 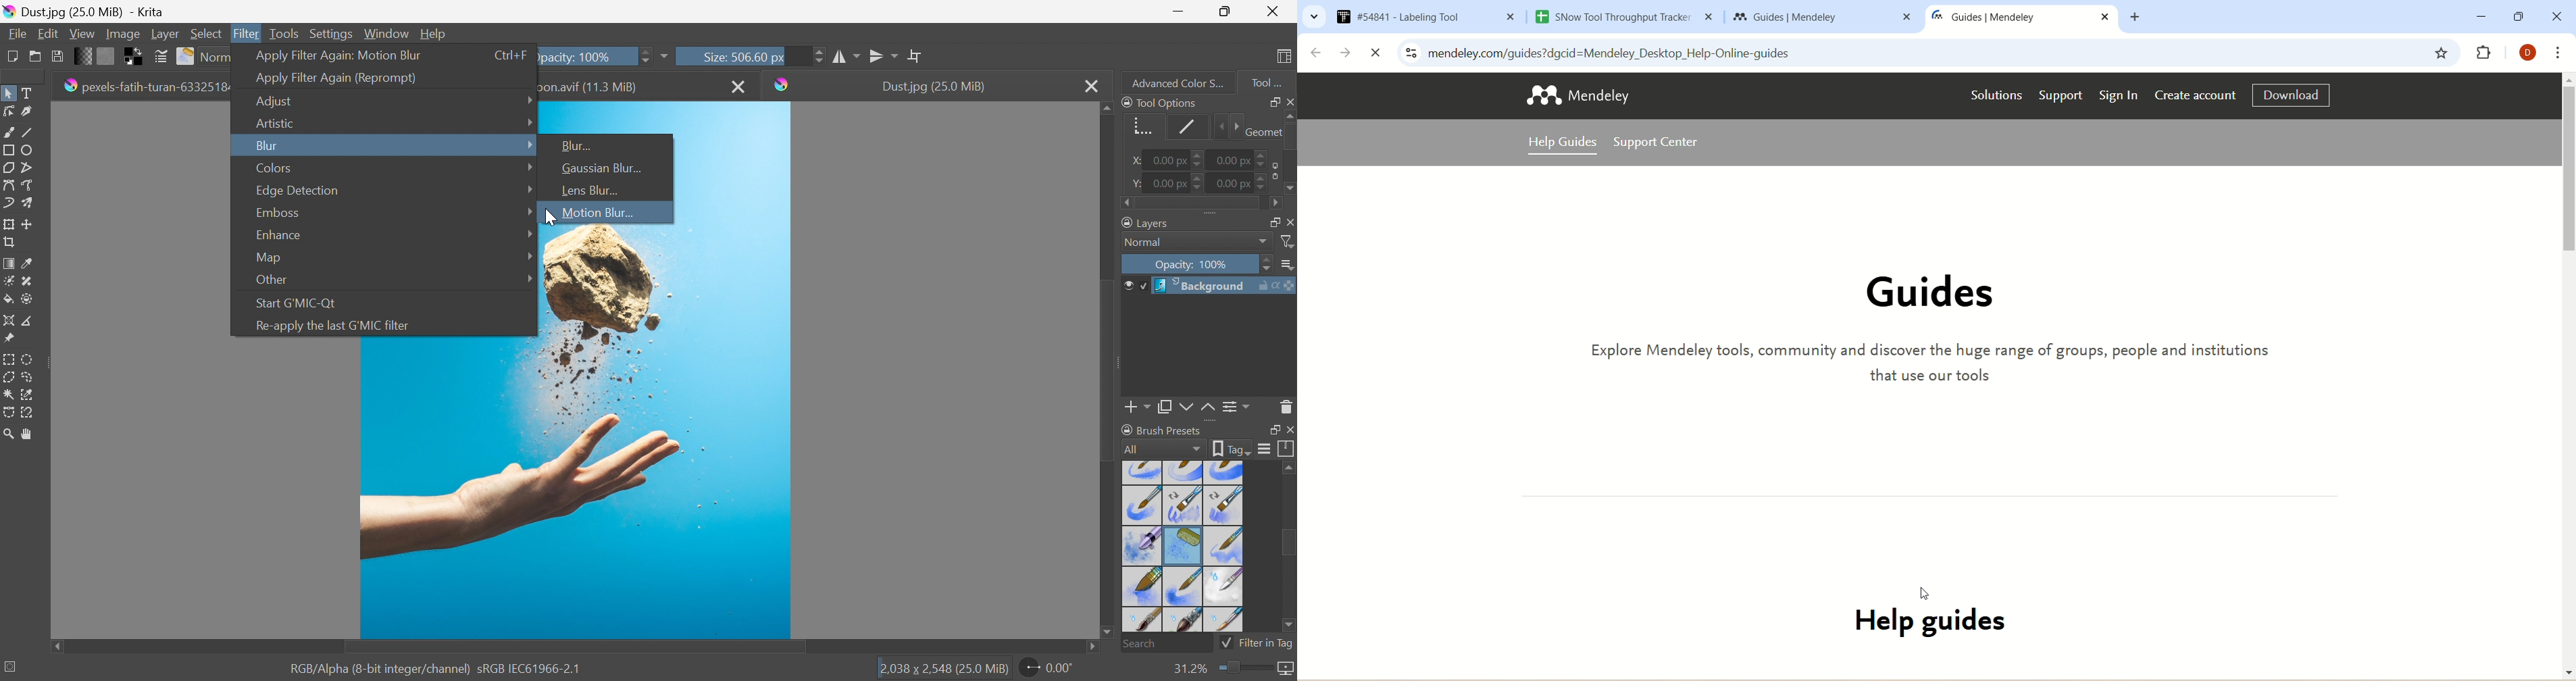 What do you see at coordinates (1424, 19) in the screenshot?
I see `5841 Labeling Tool ` at bounding box center [1424, 19].